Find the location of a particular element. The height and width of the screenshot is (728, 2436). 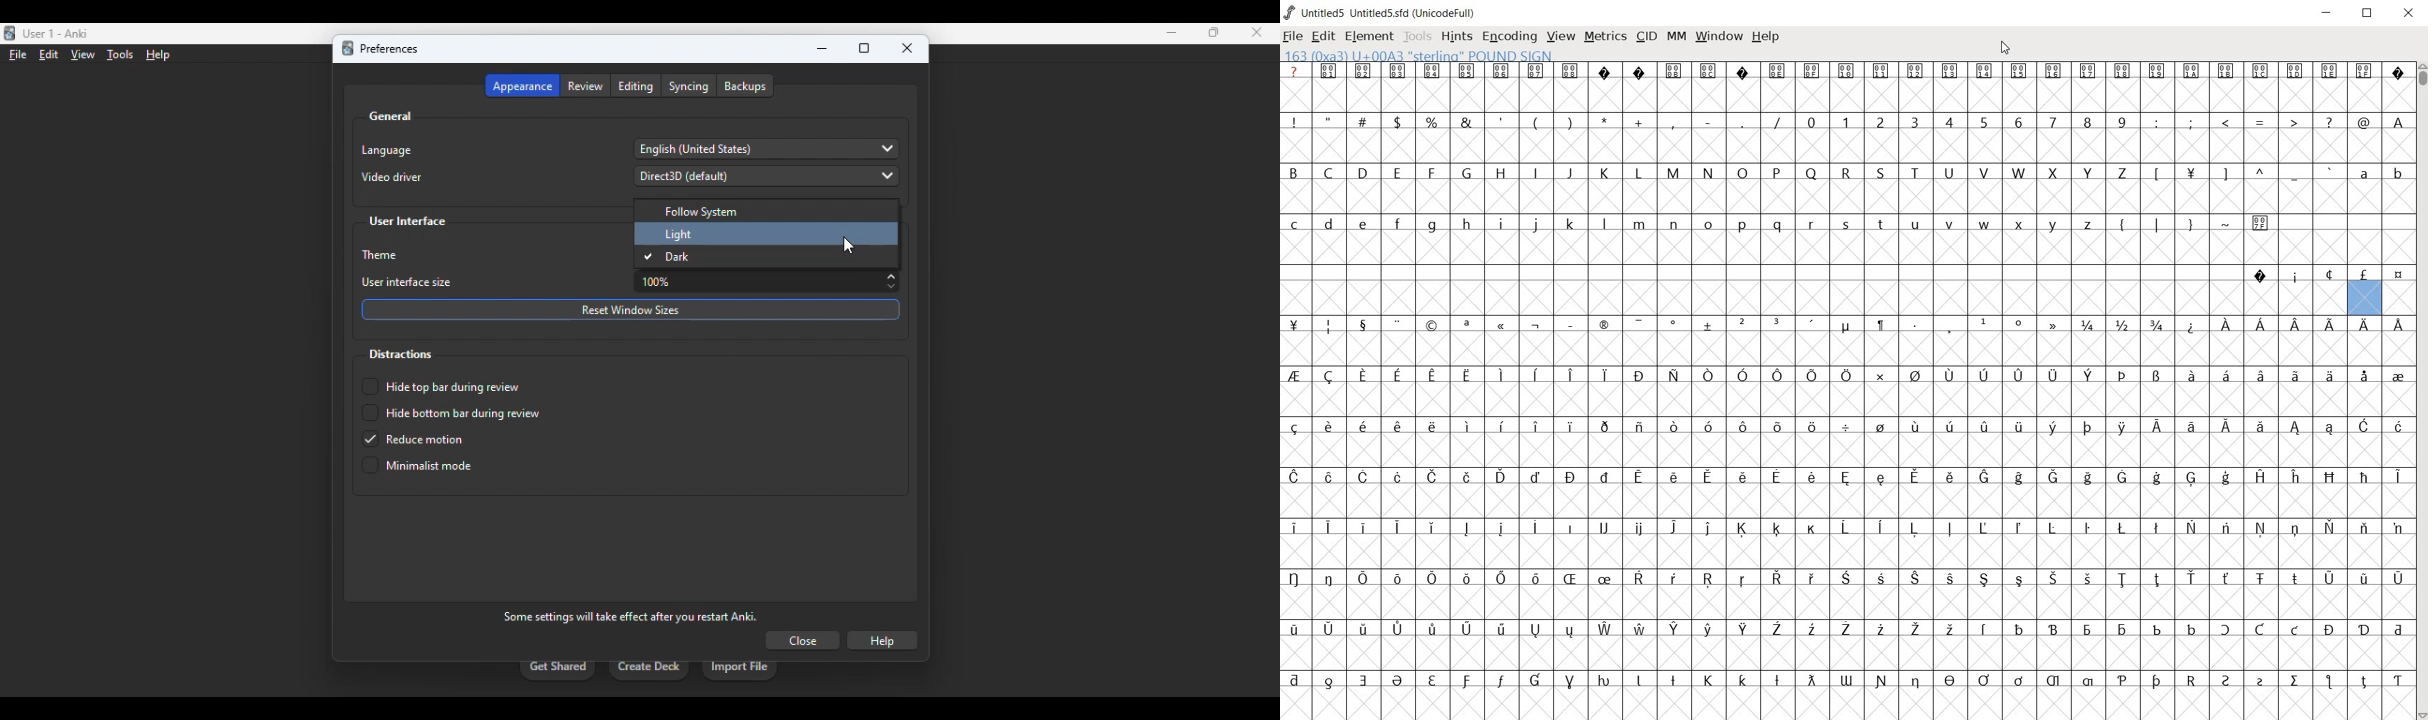

Symbol is located at coordinates (2261, 681).